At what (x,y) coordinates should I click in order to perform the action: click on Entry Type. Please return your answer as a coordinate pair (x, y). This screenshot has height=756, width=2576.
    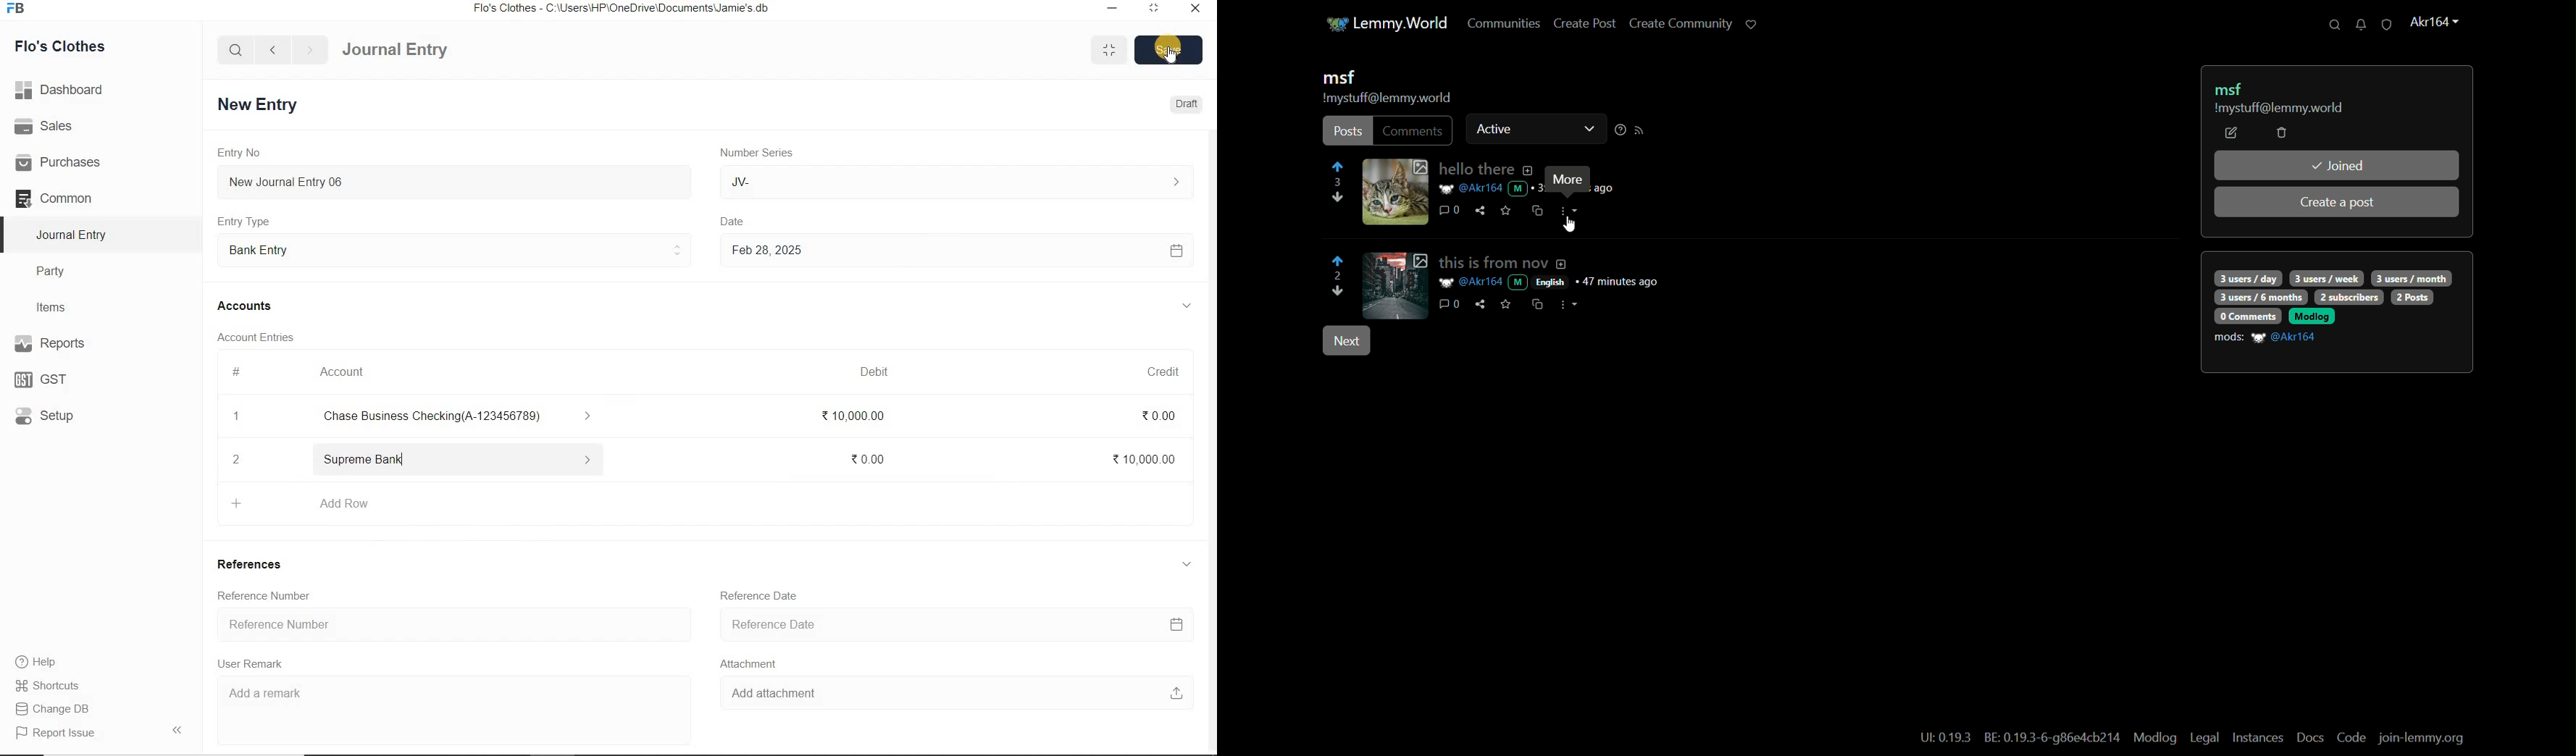
    Looking at the image, I should click on (454, 248).